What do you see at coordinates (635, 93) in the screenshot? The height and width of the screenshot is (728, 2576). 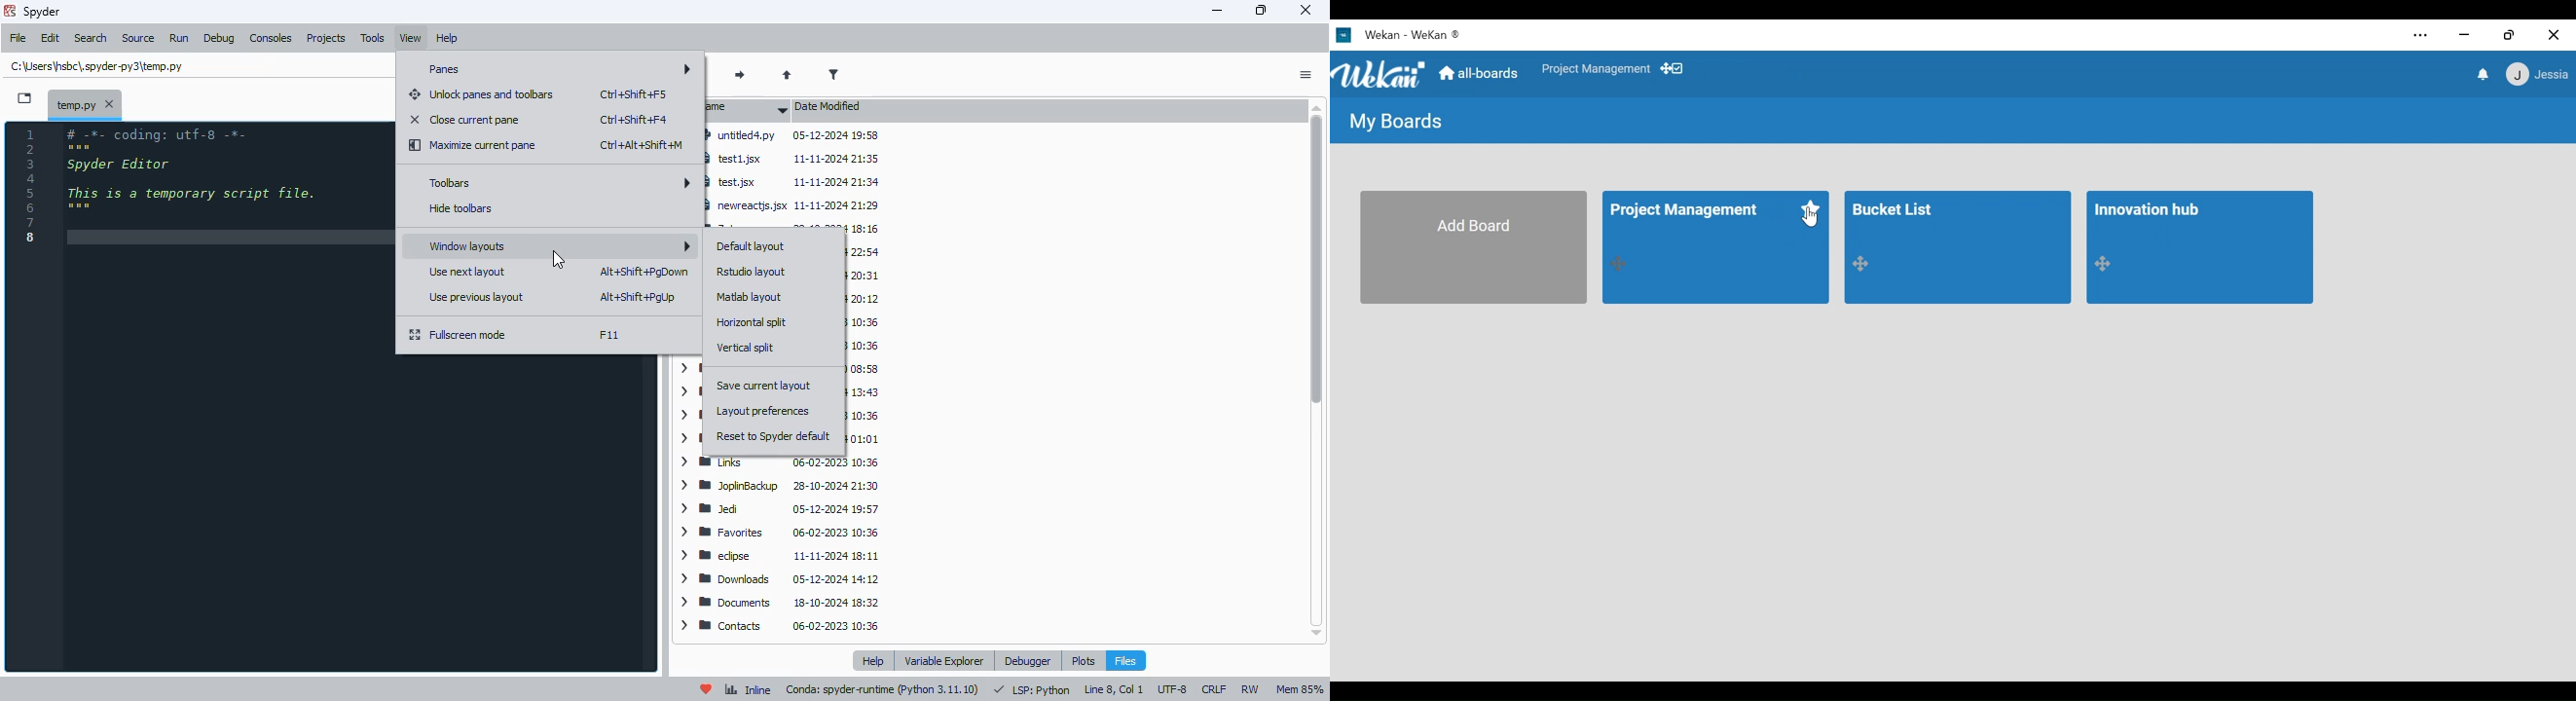 I see `shortcut for unlock panes and toolbars` at bounding box center [635, 93].